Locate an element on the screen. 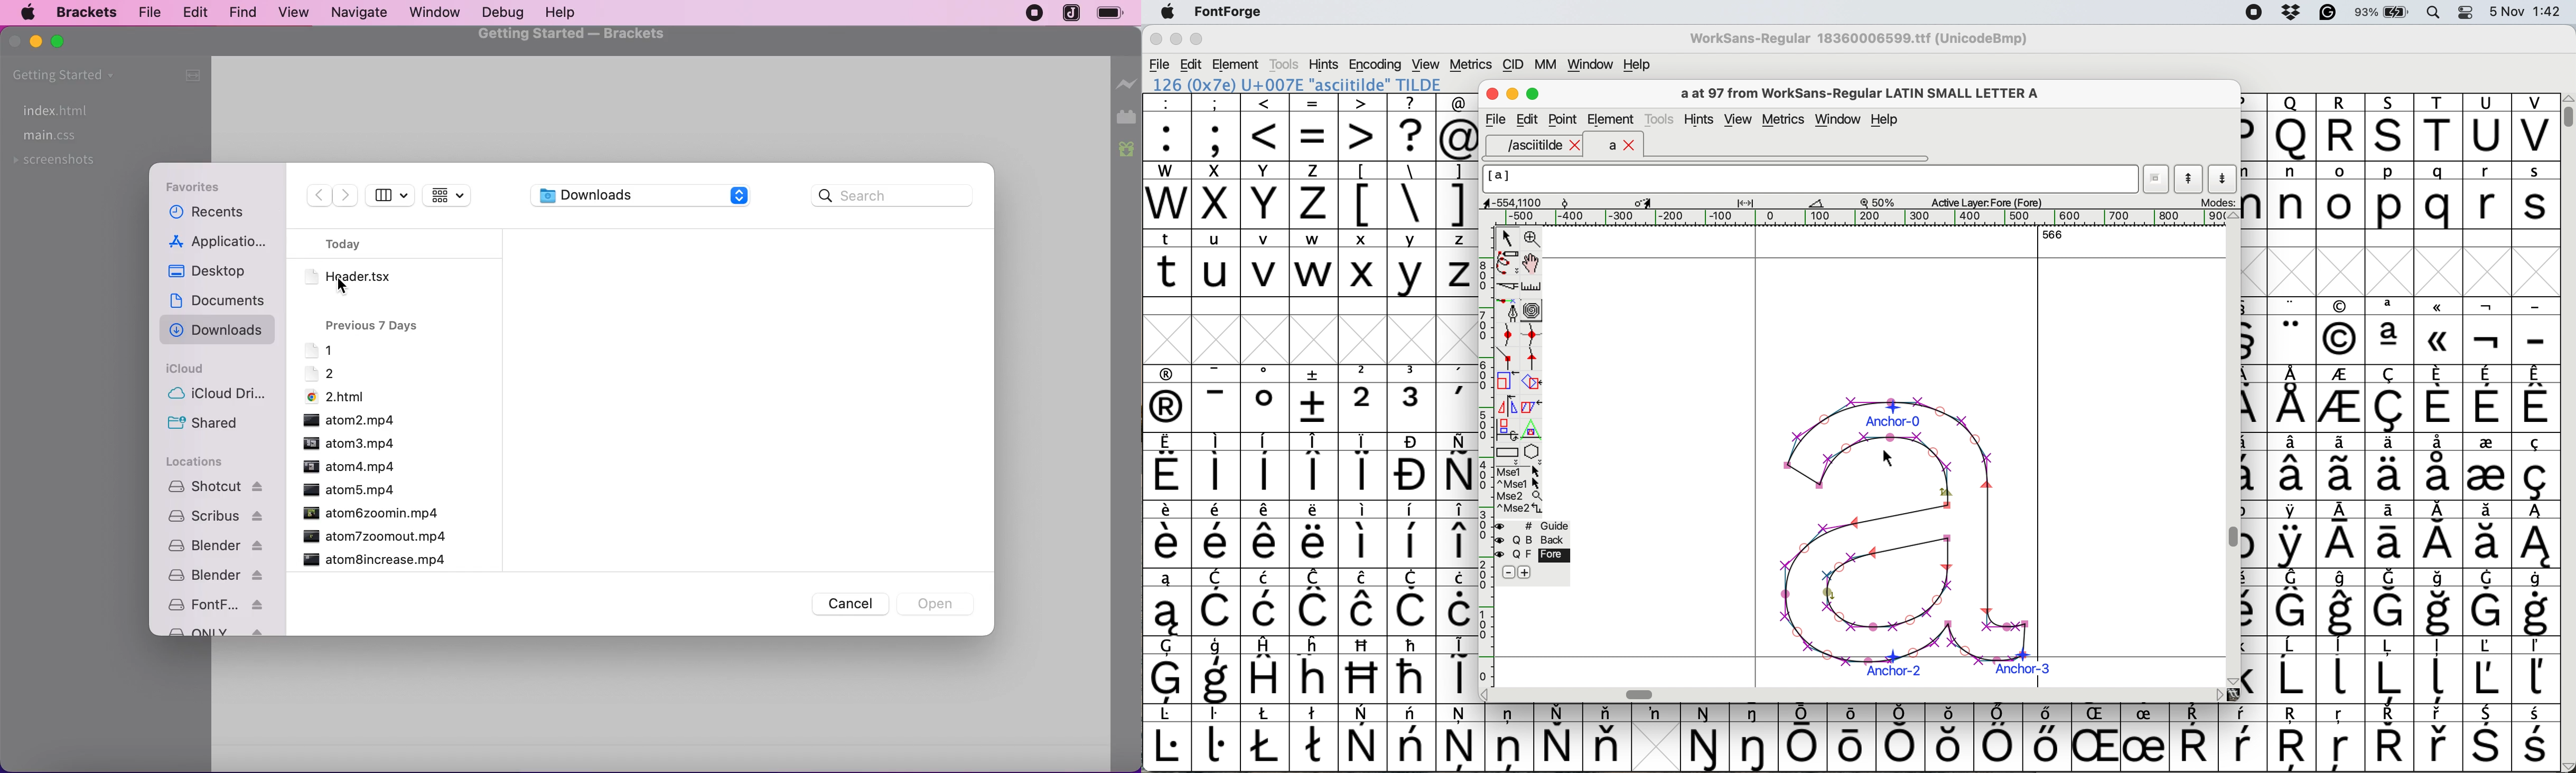  vertical scale is located at coordinates (1485, 444).